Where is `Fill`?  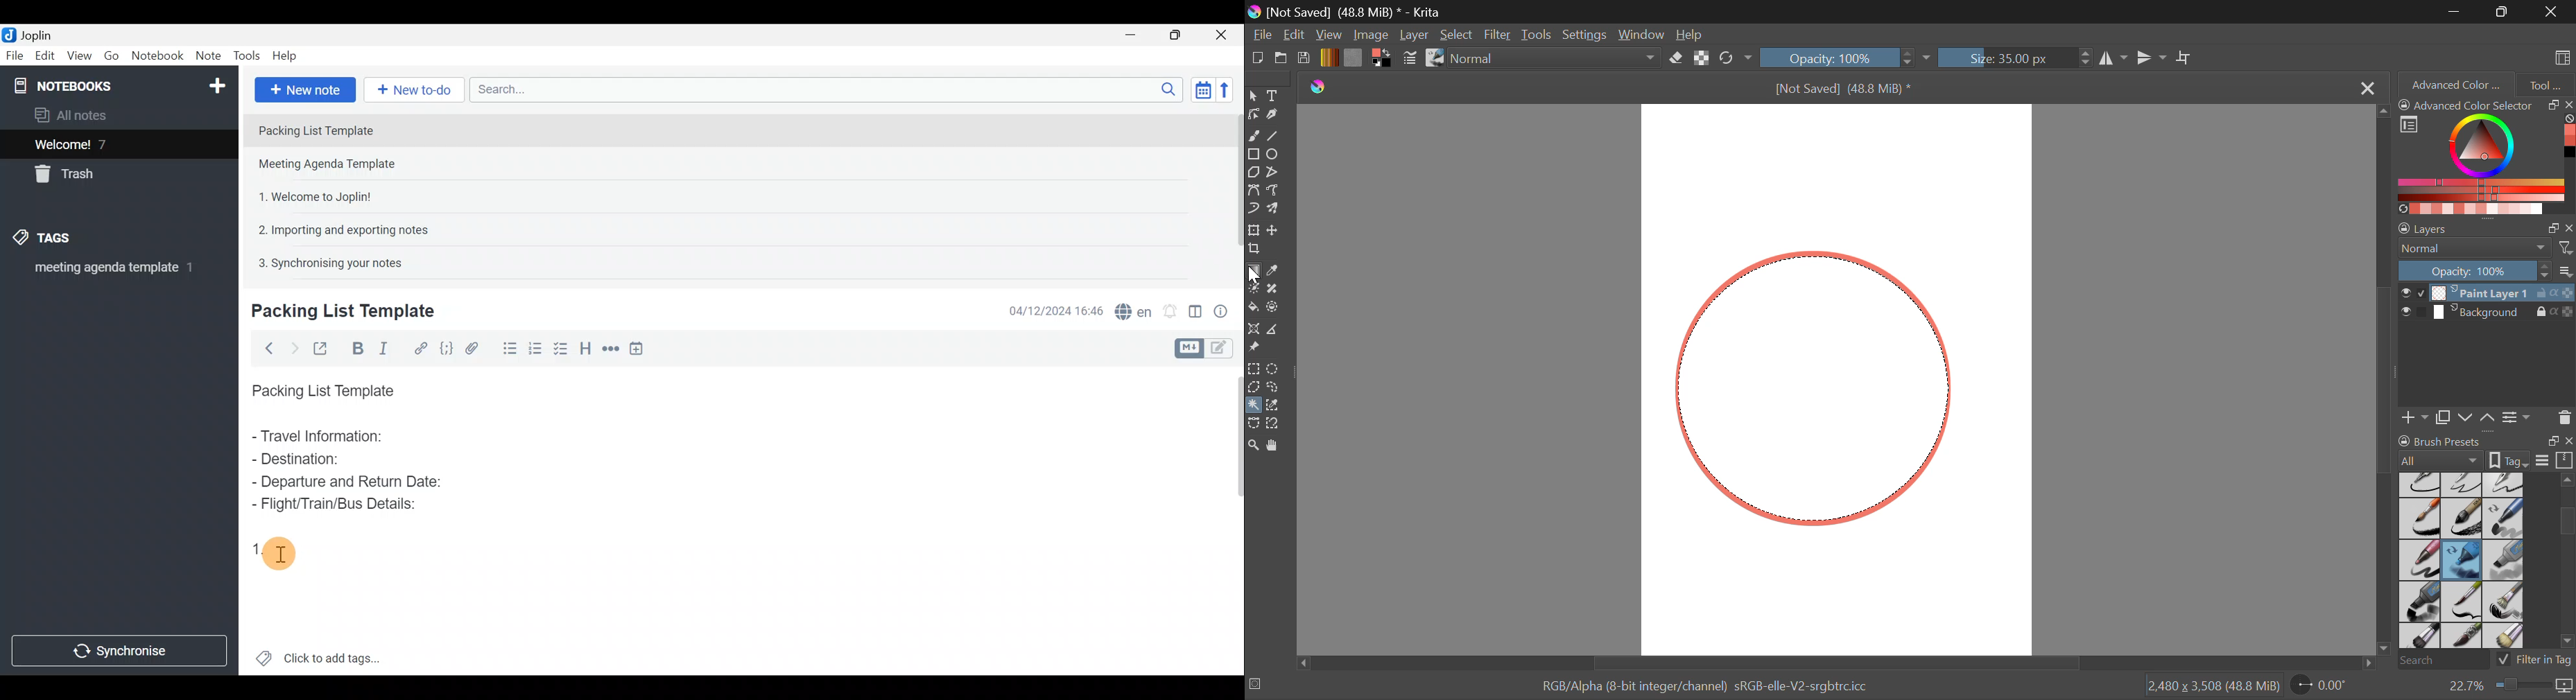 Fill is located at coordinates (1253, 305).